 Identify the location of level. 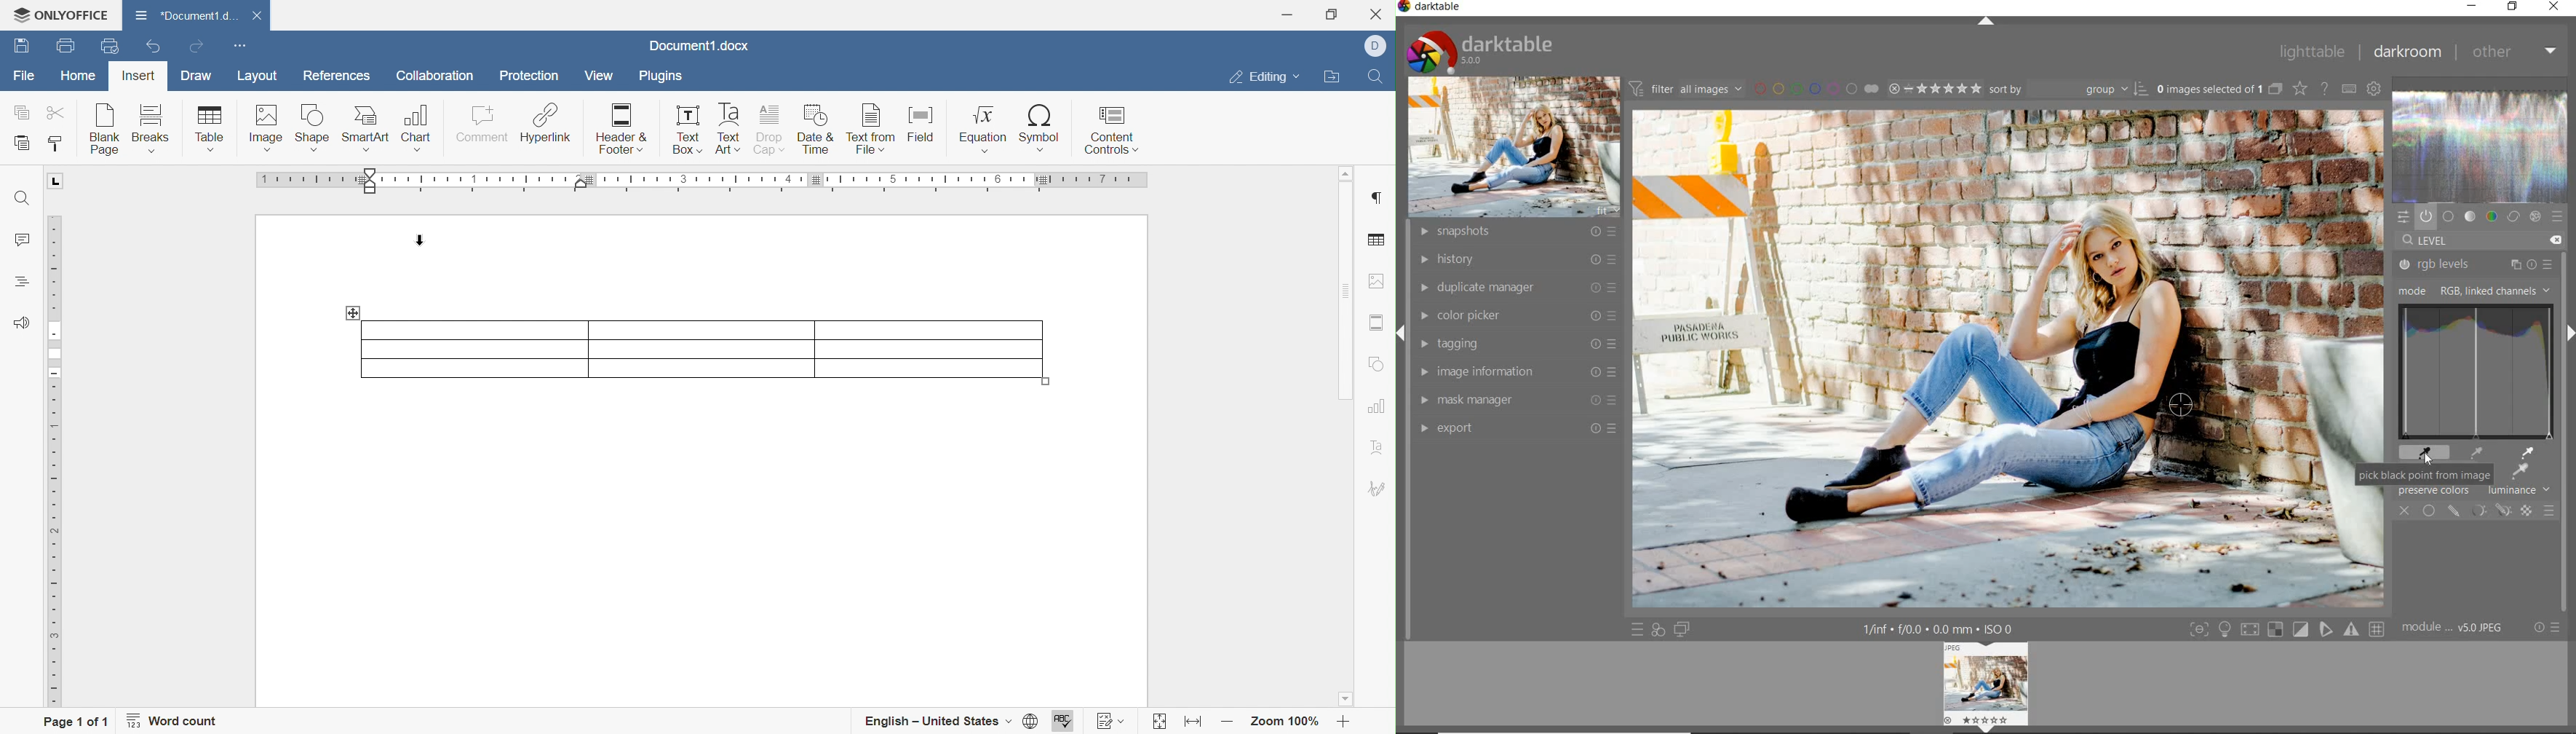
(2432, 240).